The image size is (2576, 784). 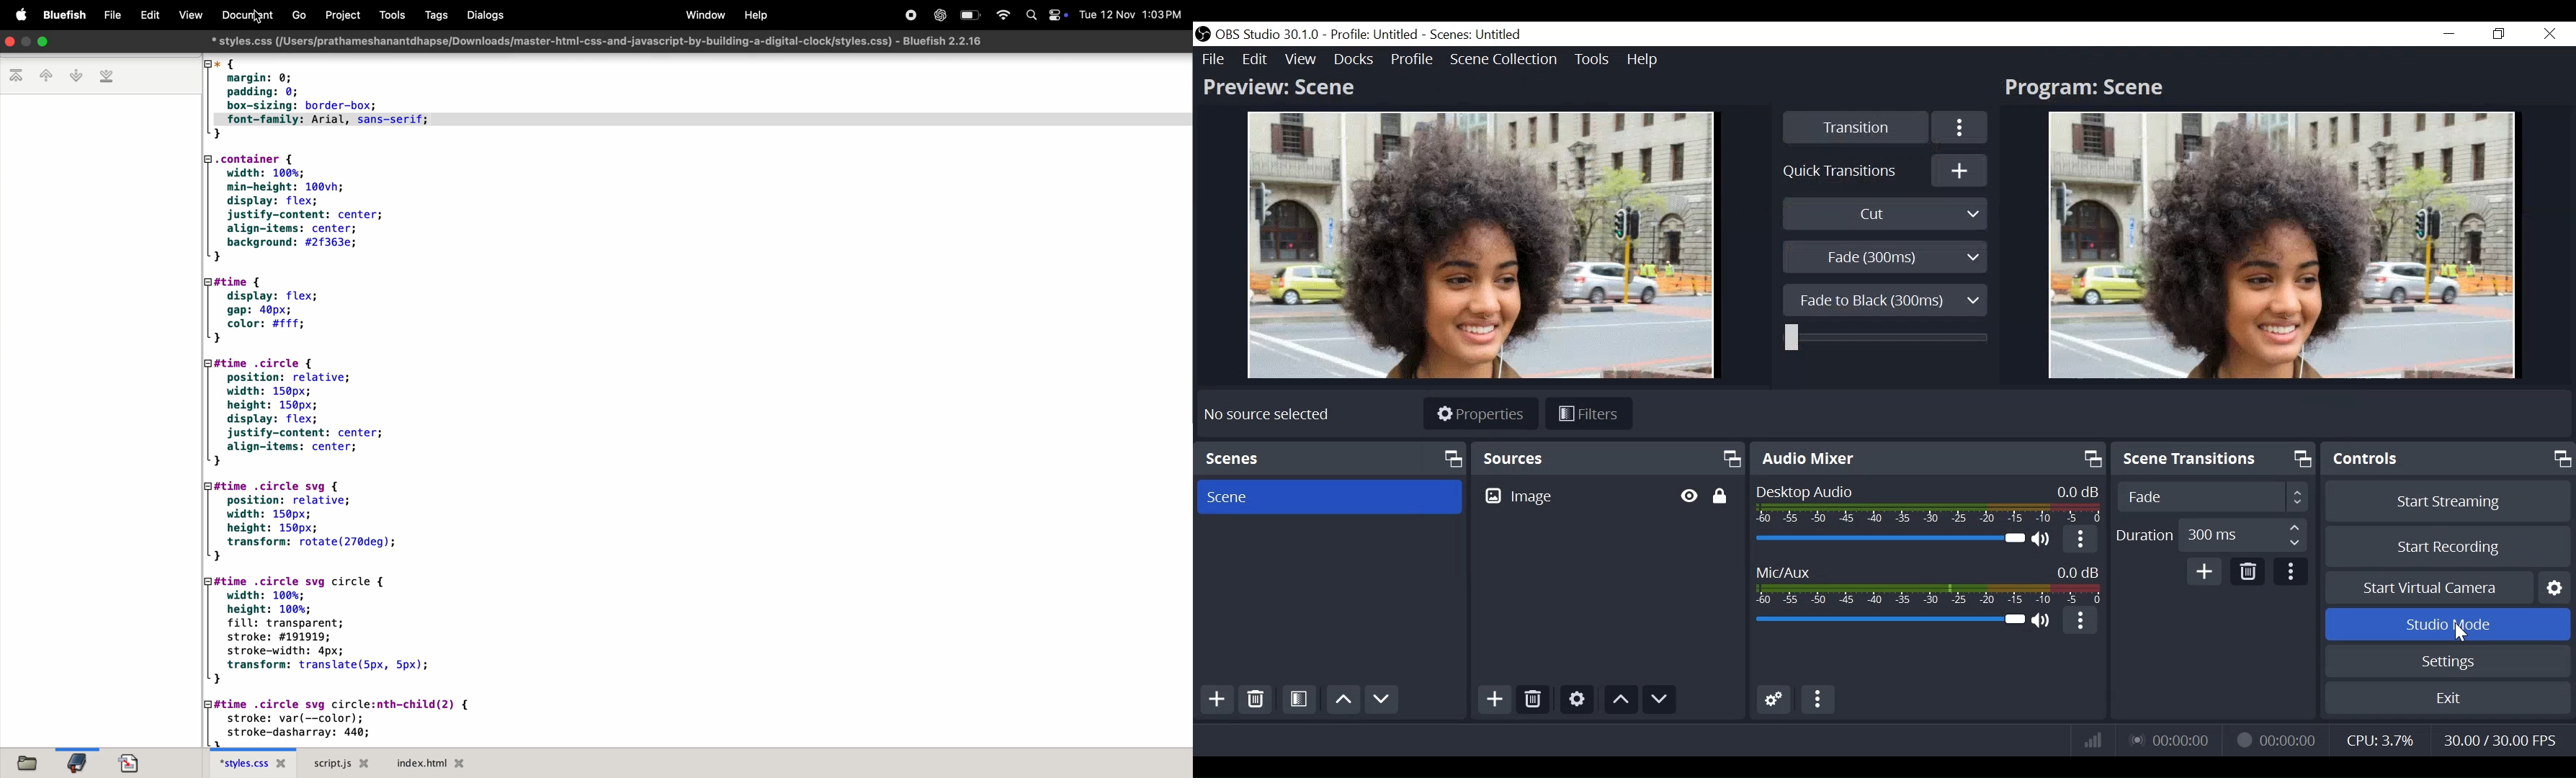 What do you see at coordinates (2446, 700) in the screenshot?
I see `Exit` at bounding box center [2446, 700].